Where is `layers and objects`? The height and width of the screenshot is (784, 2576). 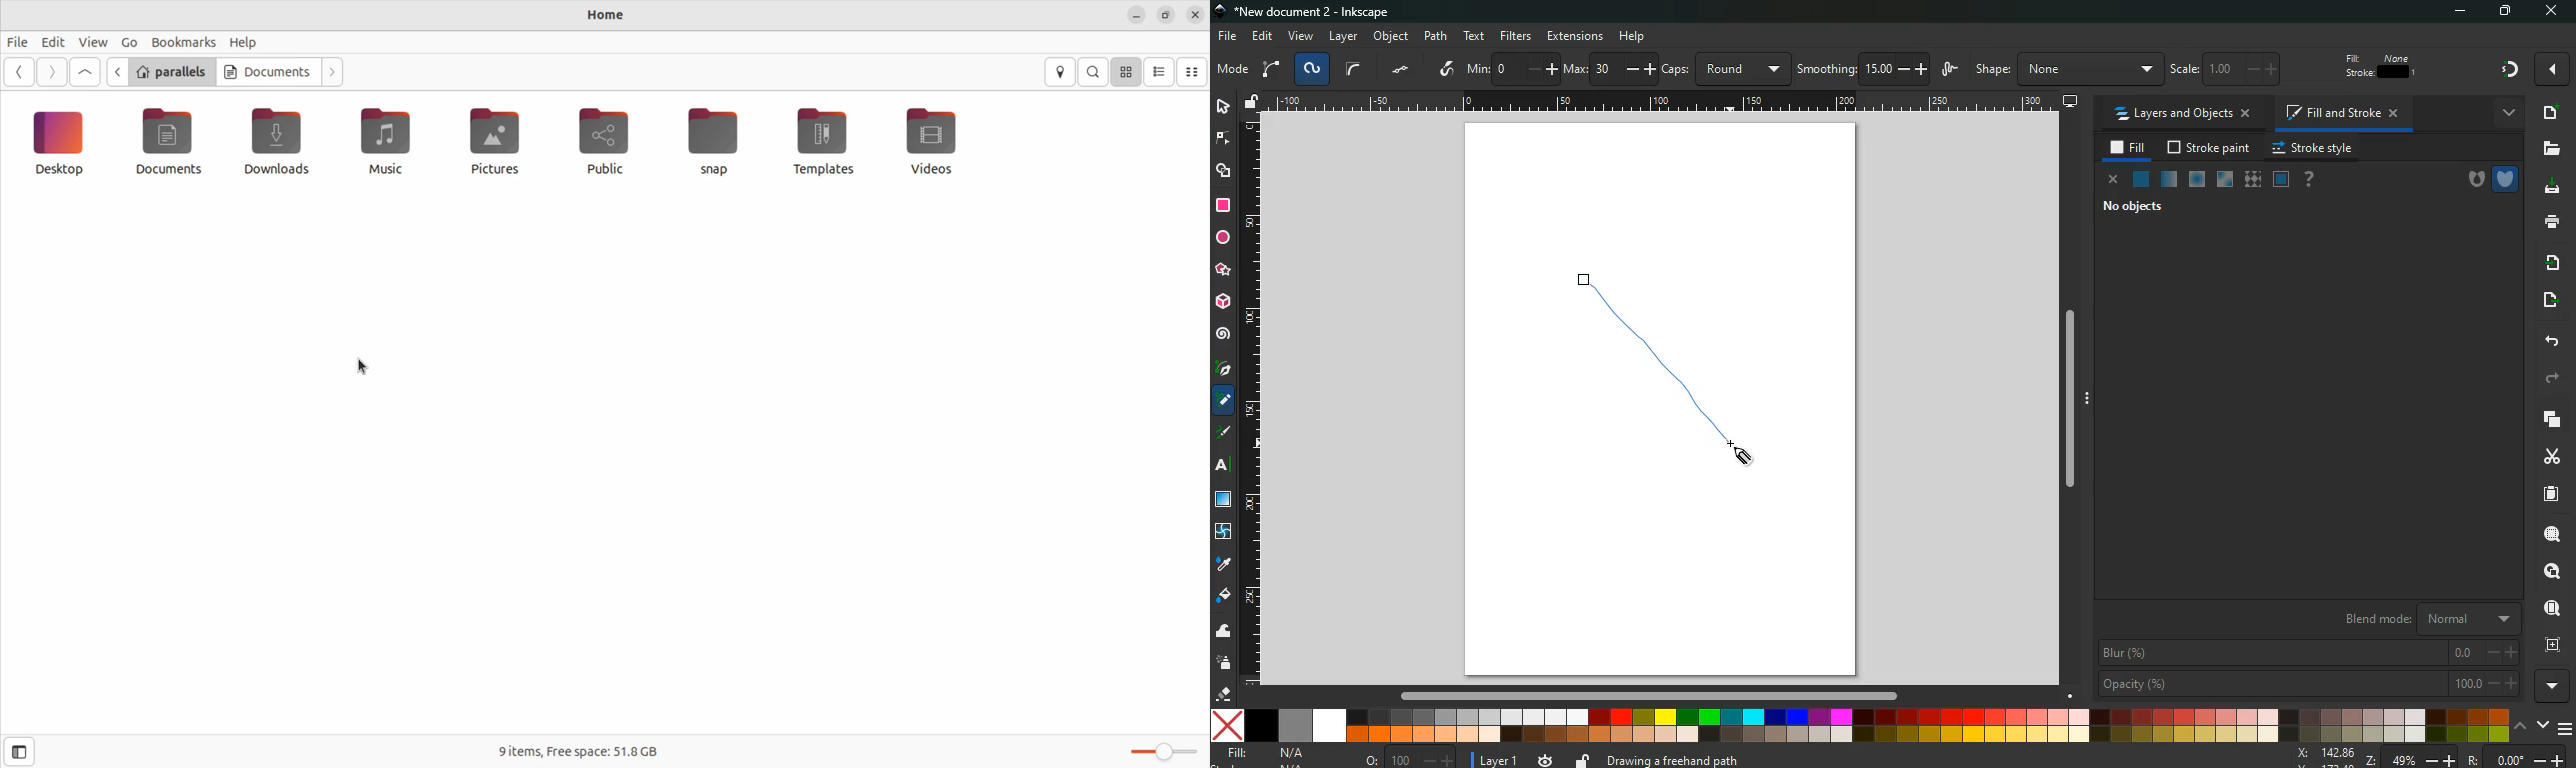 layers and objects is located at coordinates (2182, 114).